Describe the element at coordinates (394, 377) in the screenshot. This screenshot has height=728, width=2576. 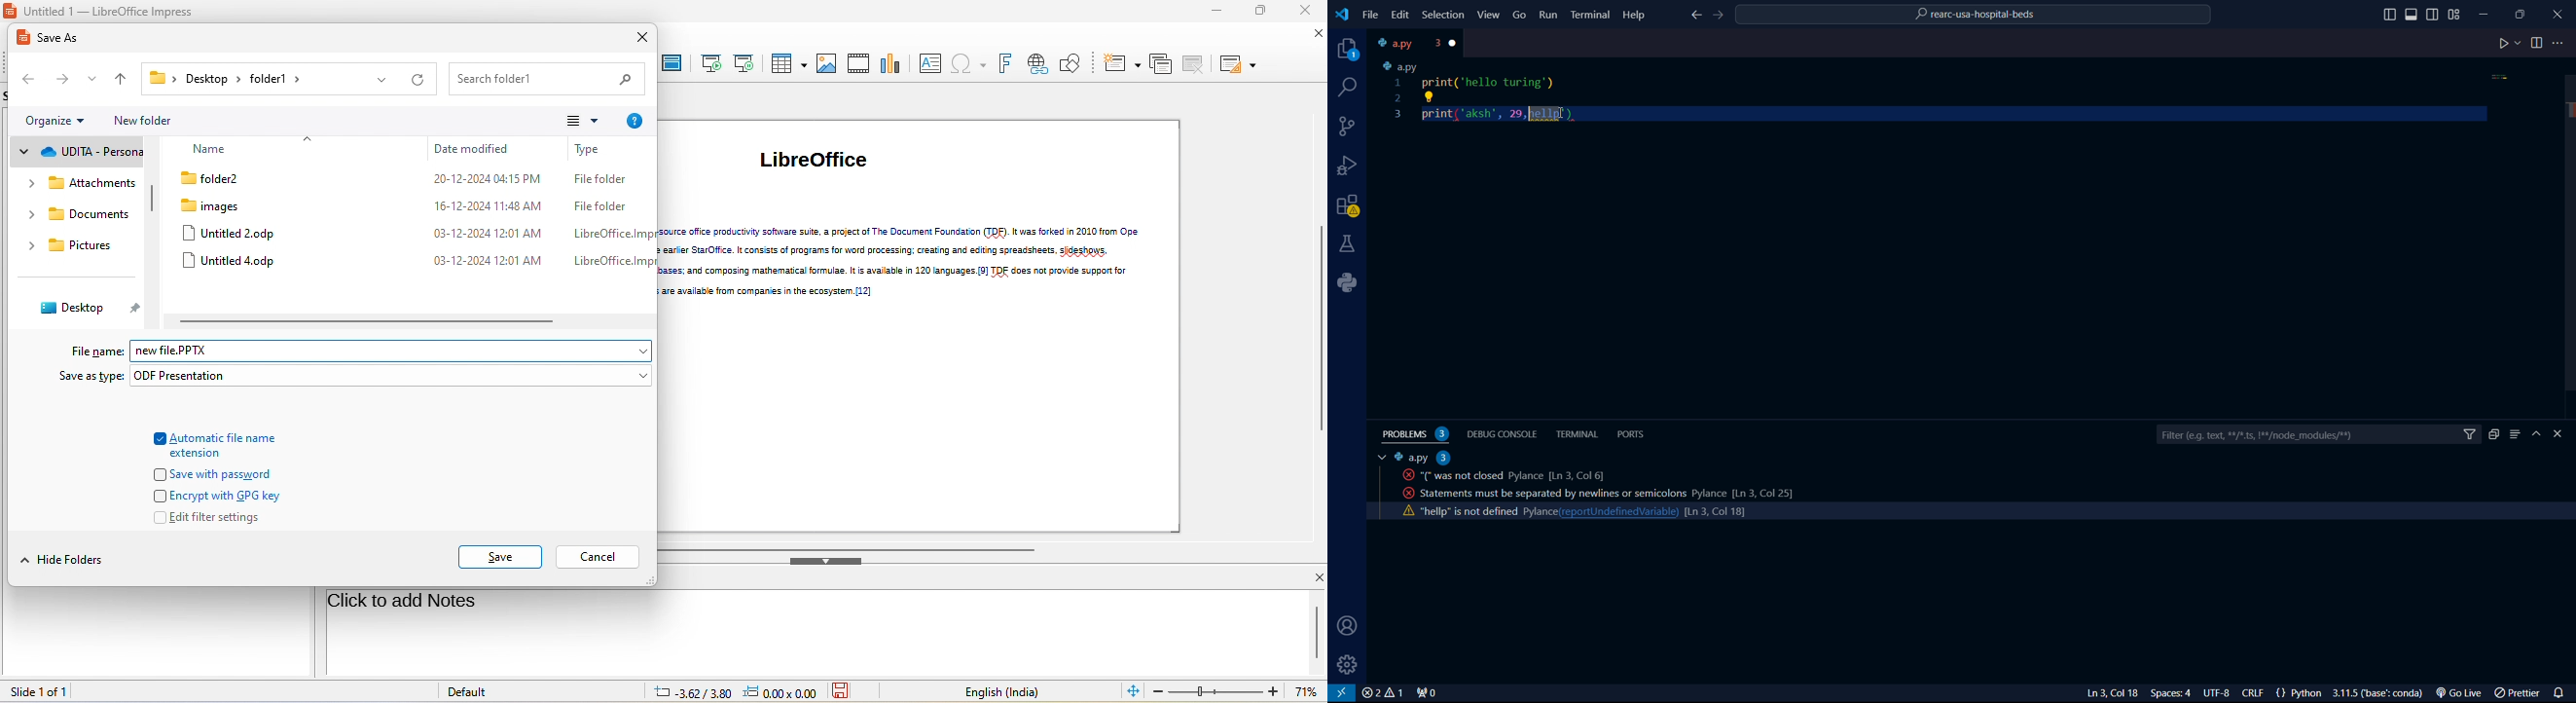
I see `odf presentation` at that location.